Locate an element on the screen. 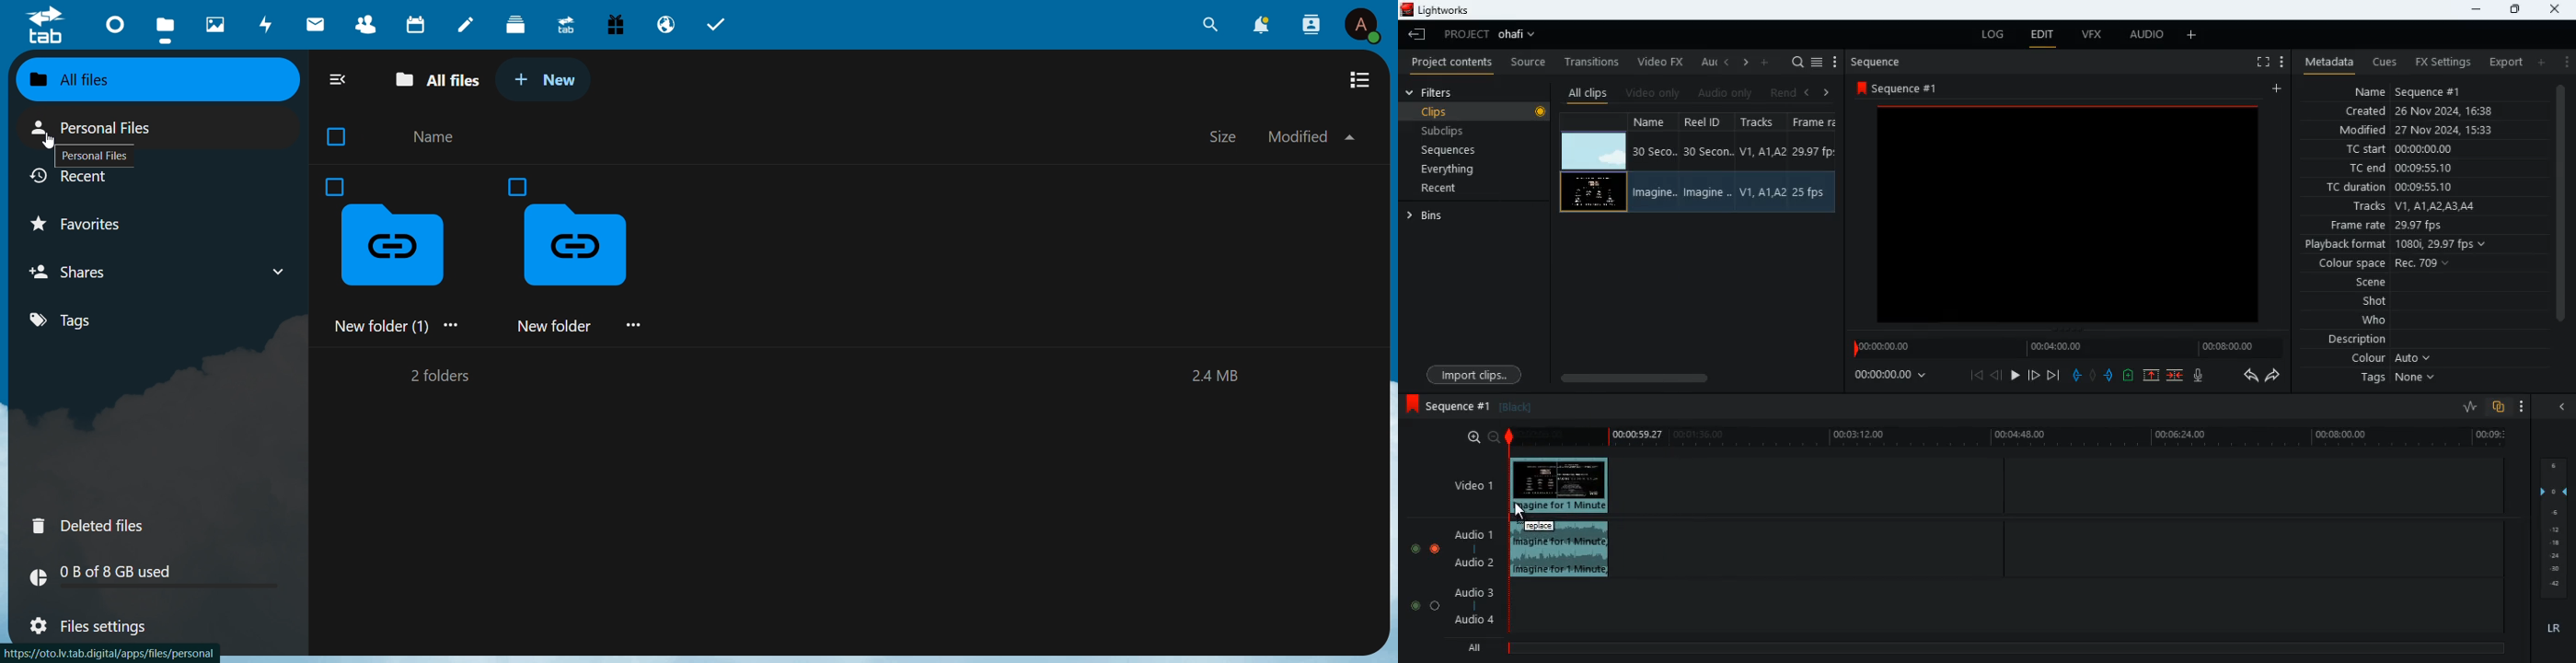  calender is located at coordinates (417, 24).